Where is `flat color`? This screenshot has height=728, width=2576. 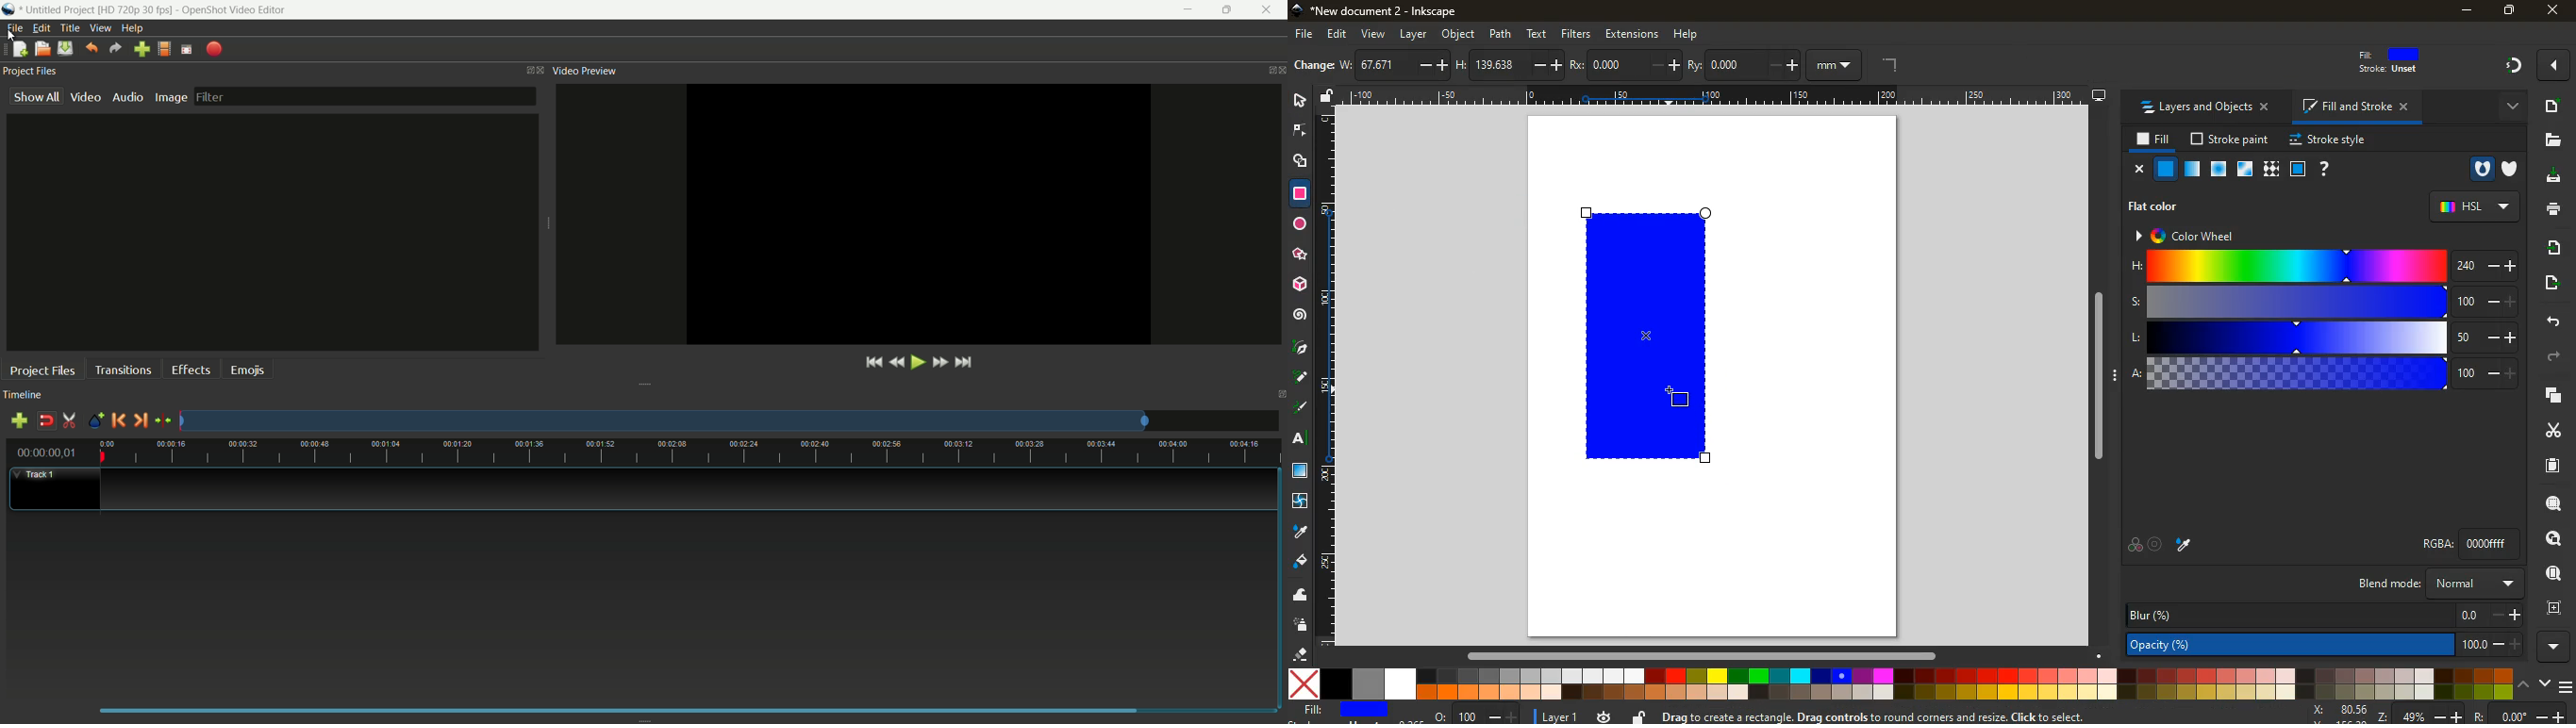 flat color is located at coordinates (2152, 206).